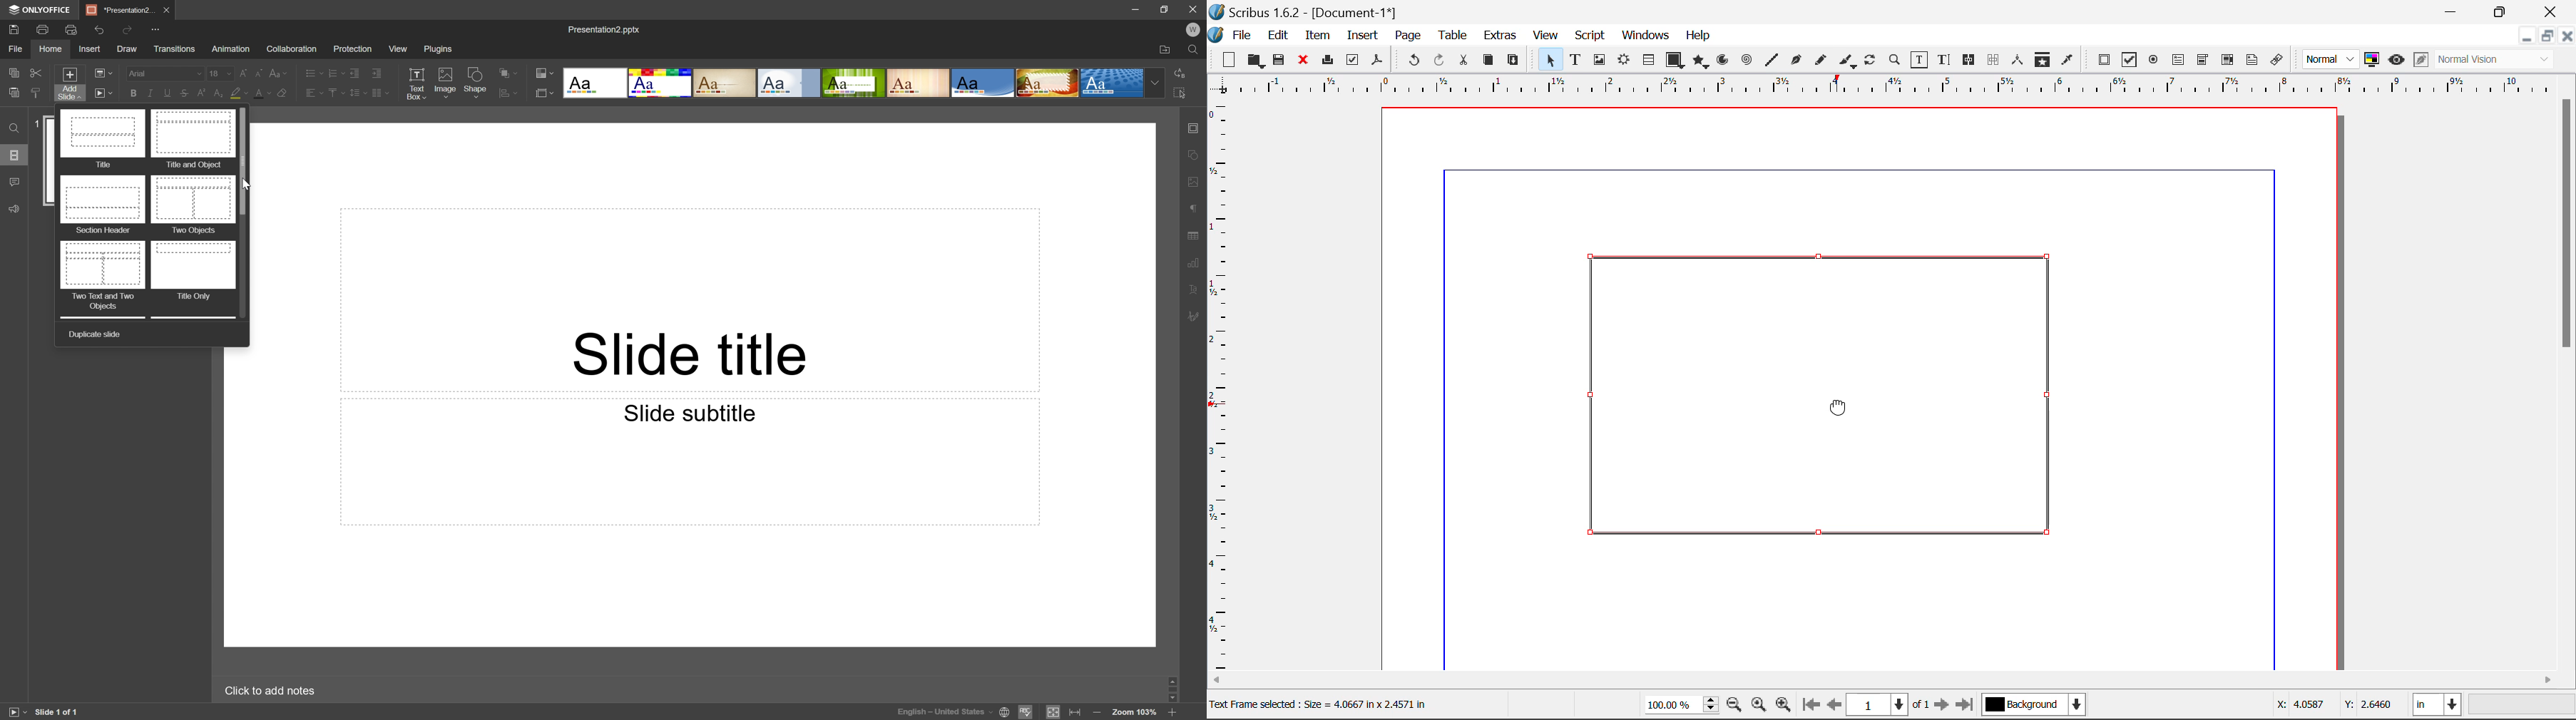 Image resolution: width=2576 pixels, height=728 pixels. Describe the element at coordinates (1944, 707) in the screenshot. I see `Next Page` at that location.